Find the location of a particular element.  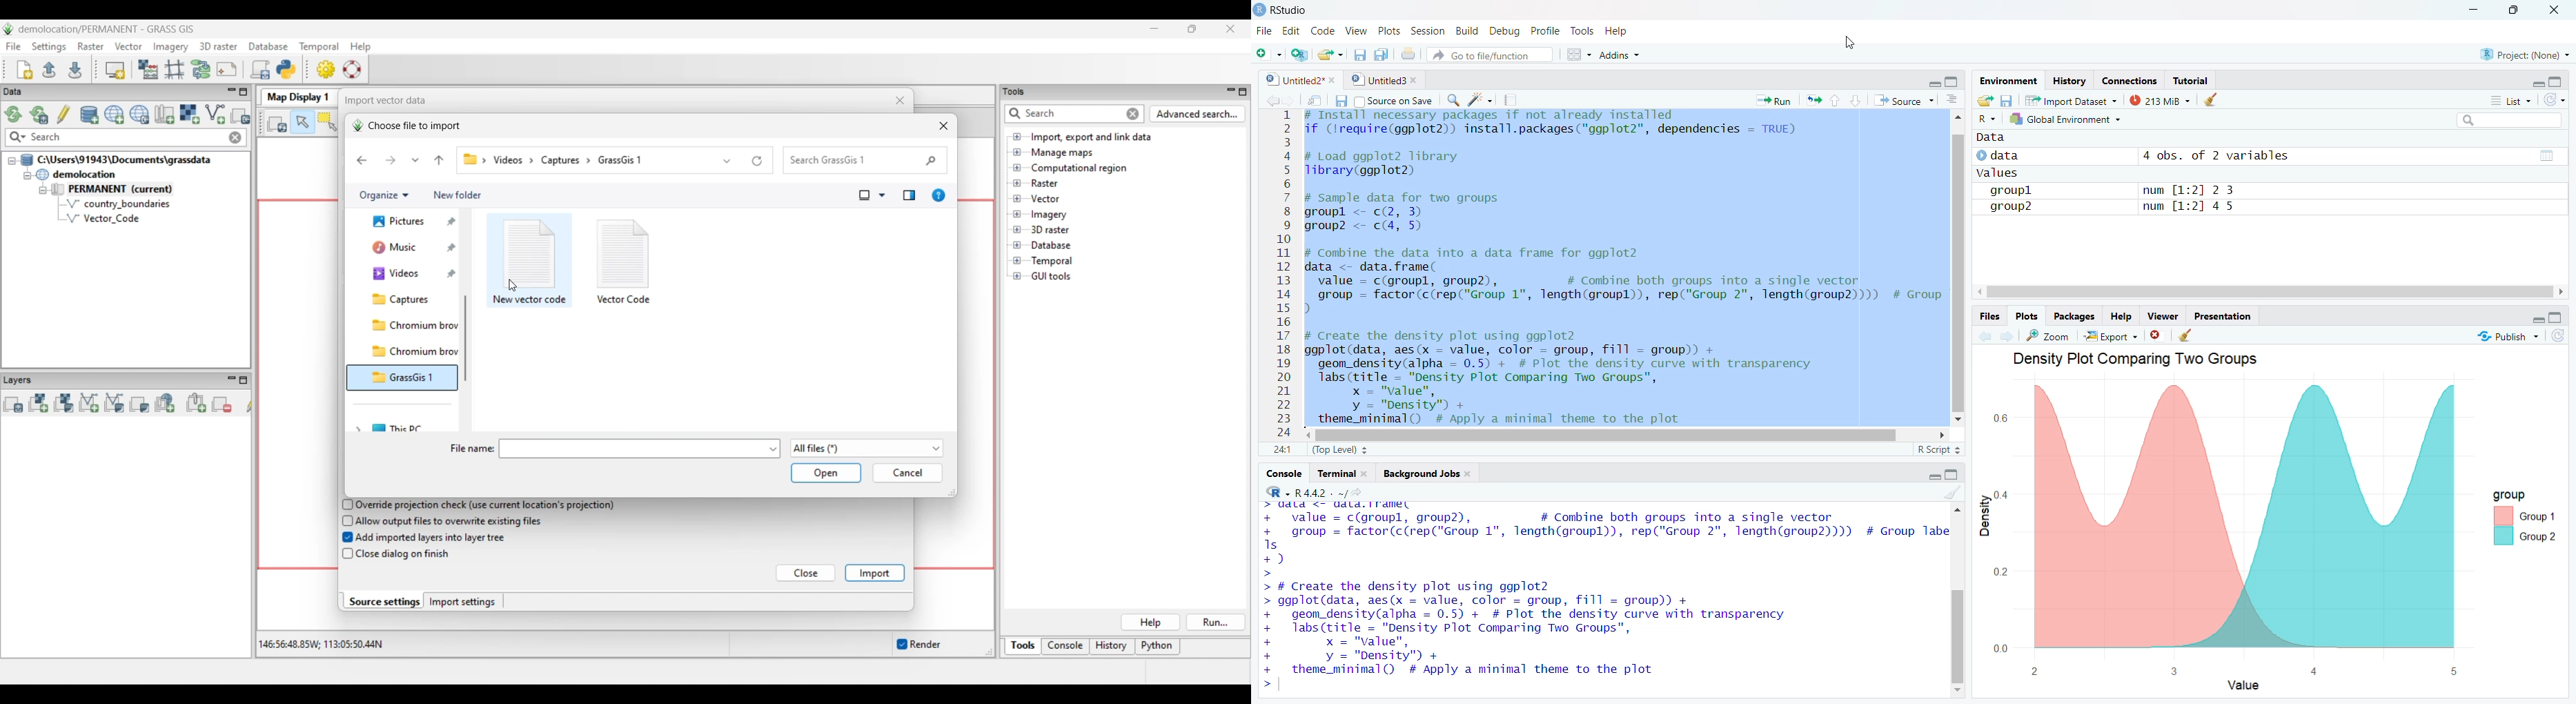

open an existing file is located at coordinates (1332, 55).